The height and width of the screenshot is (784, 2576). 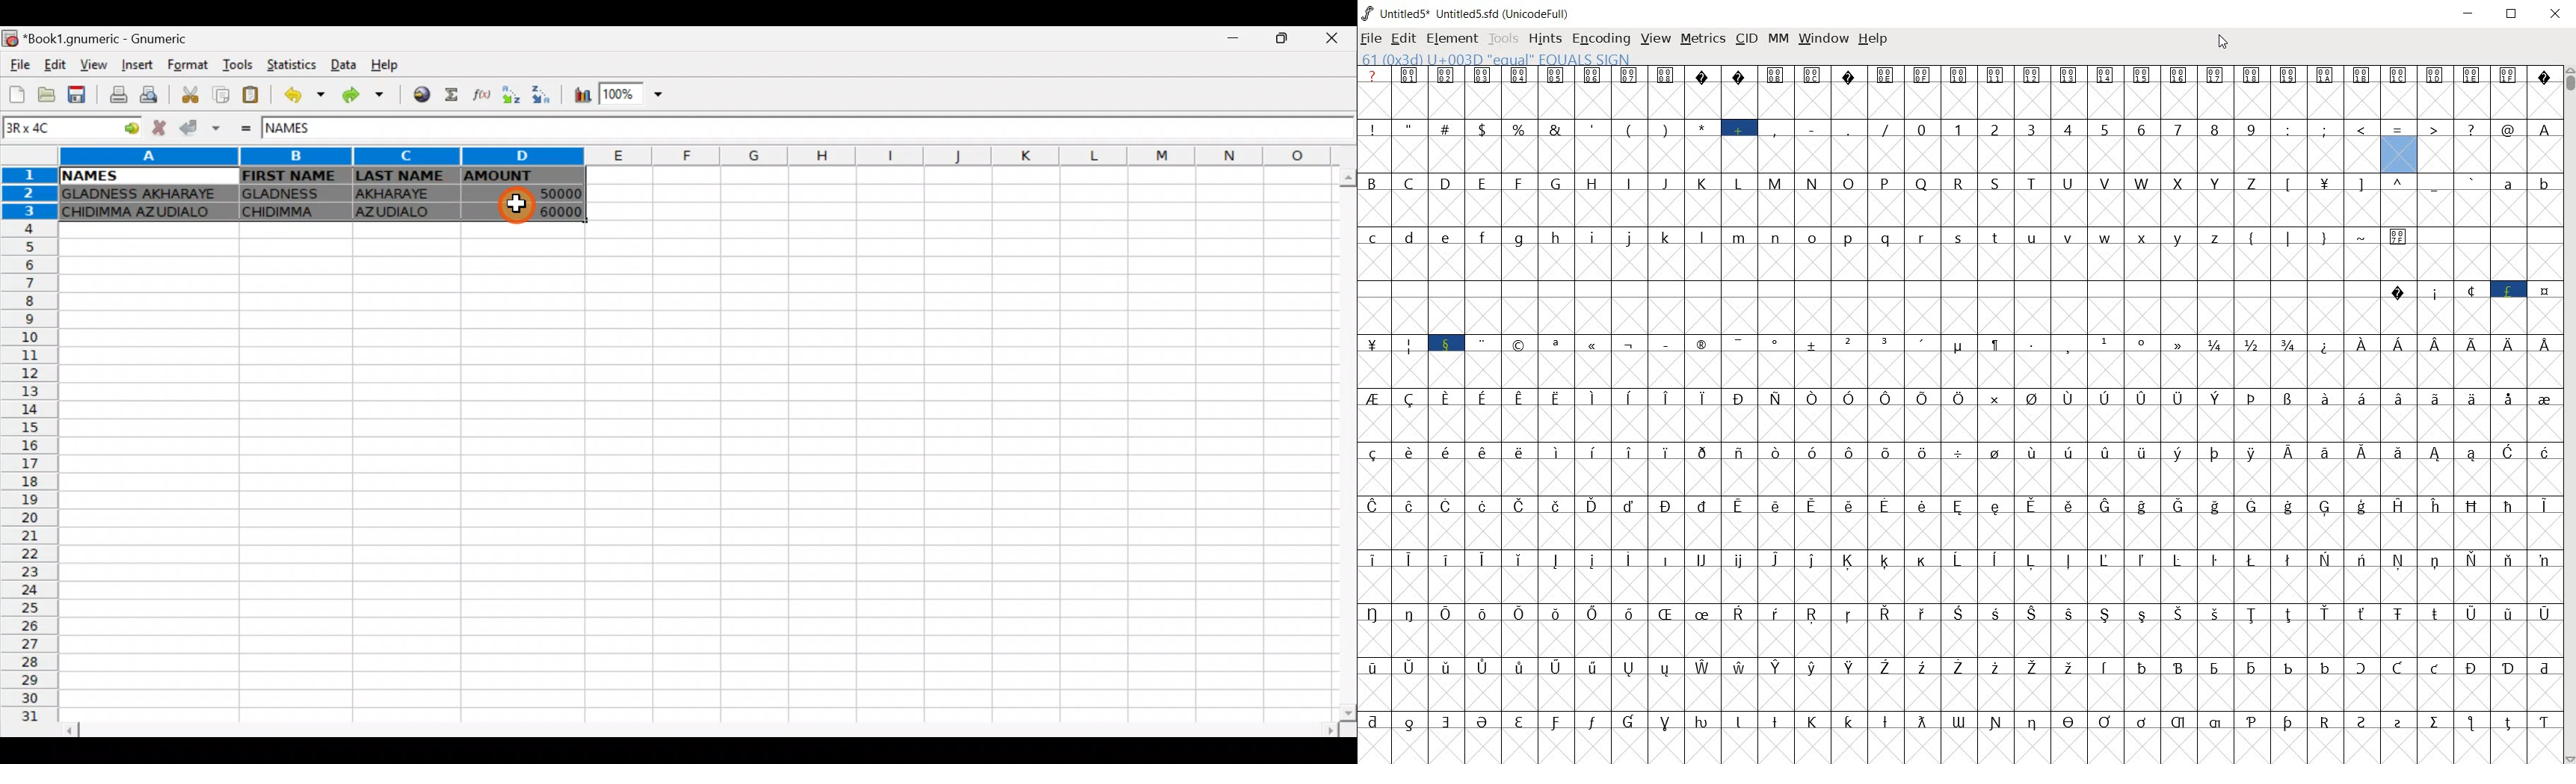 I want to click on help, so click(x=1873, y=43).